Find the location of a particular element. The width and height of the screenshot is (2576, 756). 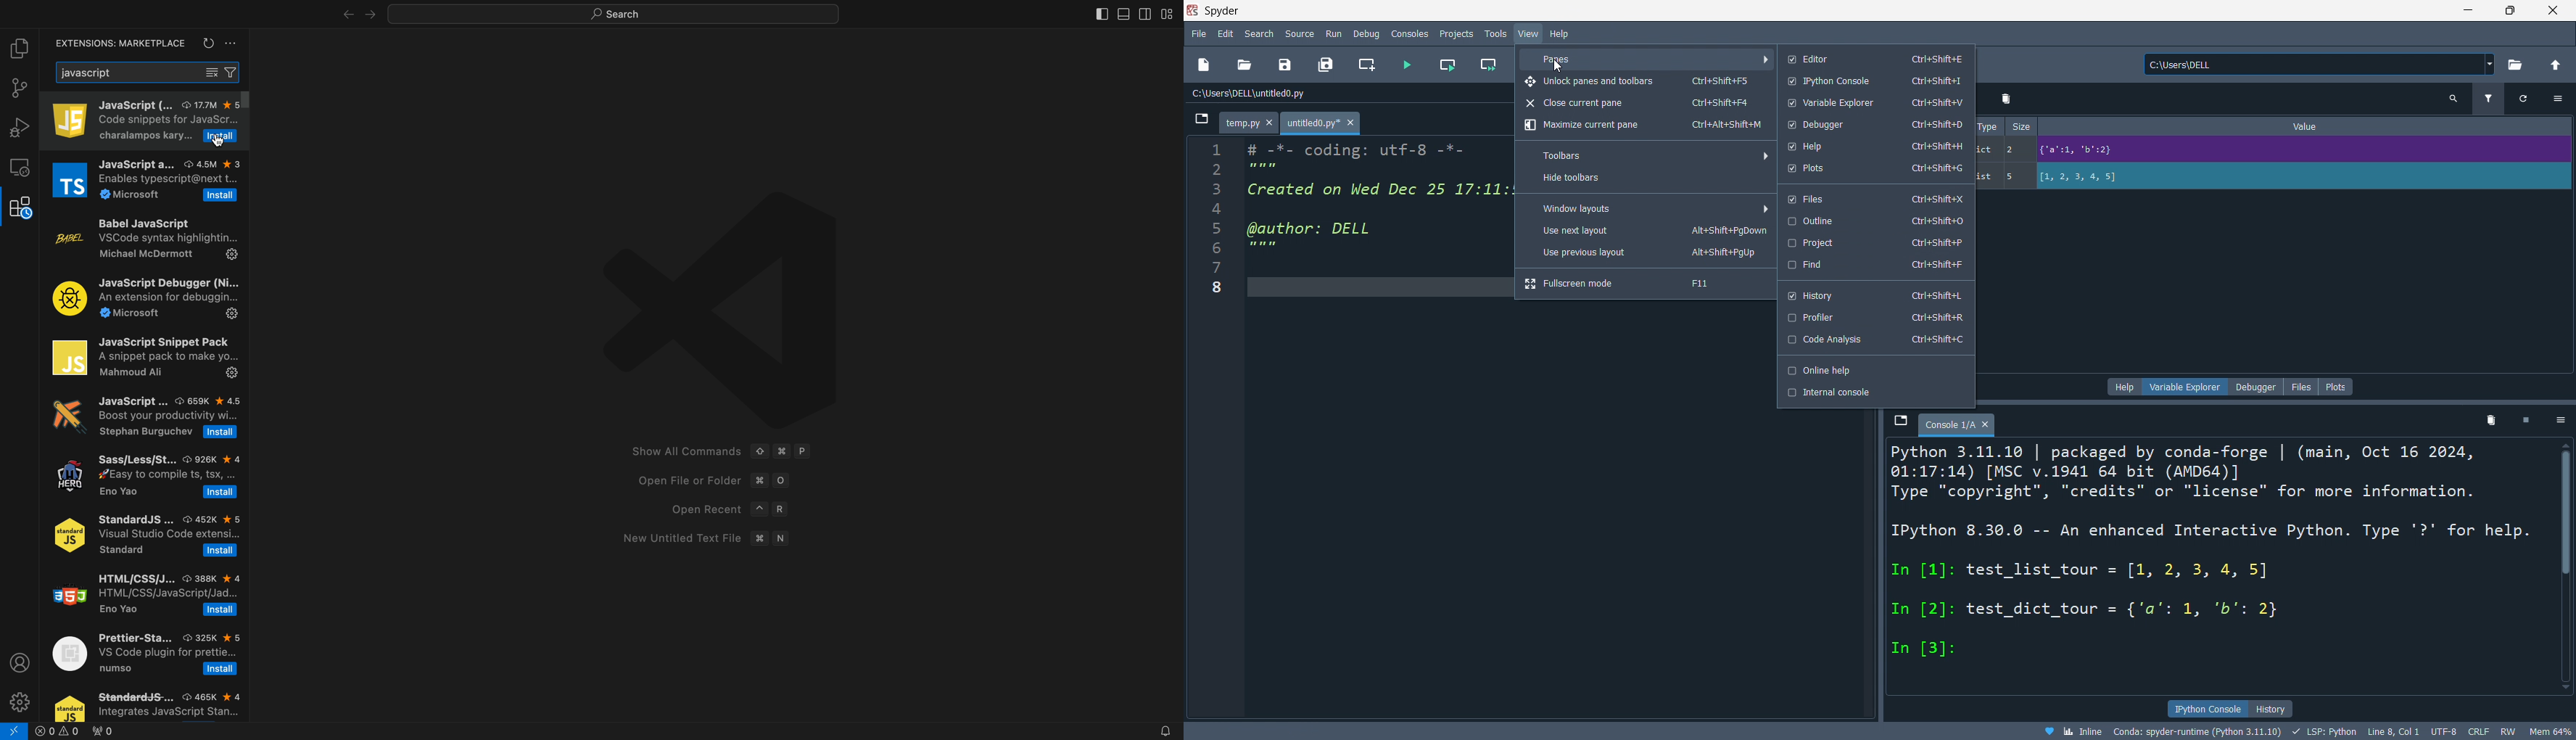

install button is located at coordinates (222, 136).